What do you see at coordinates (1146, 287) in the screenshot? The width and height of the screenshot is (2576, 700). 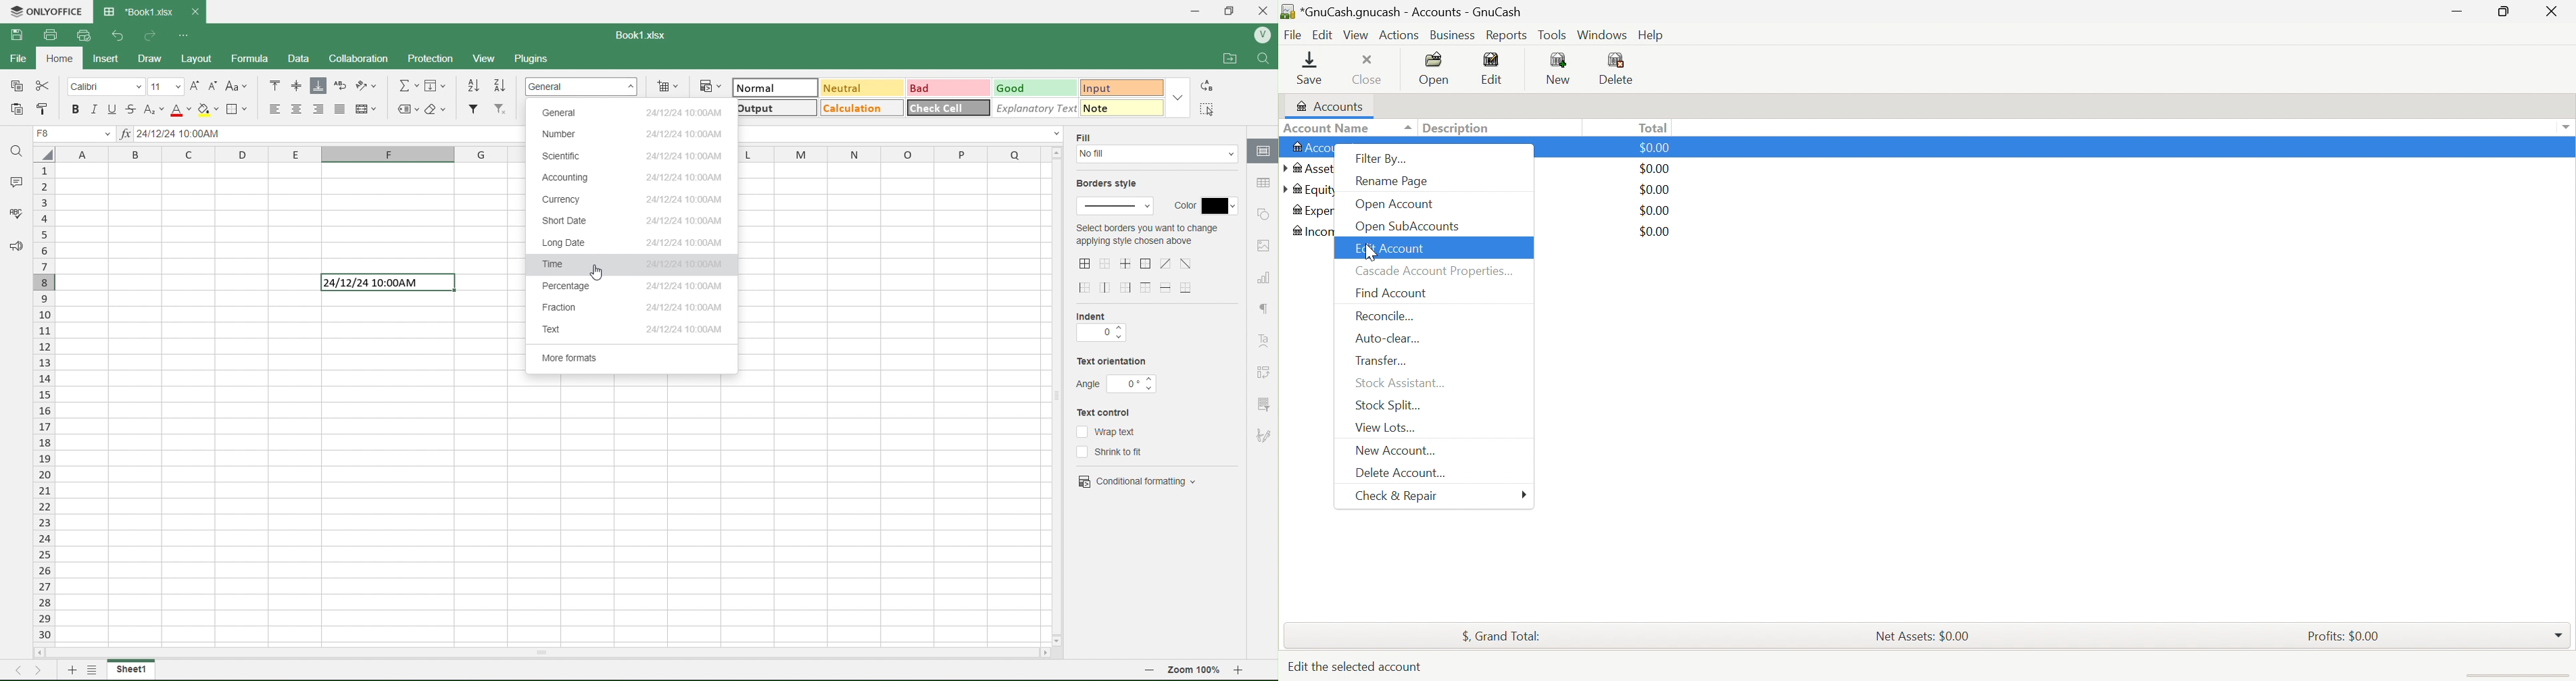 I see `top border` at bounding box center [1146, 287].